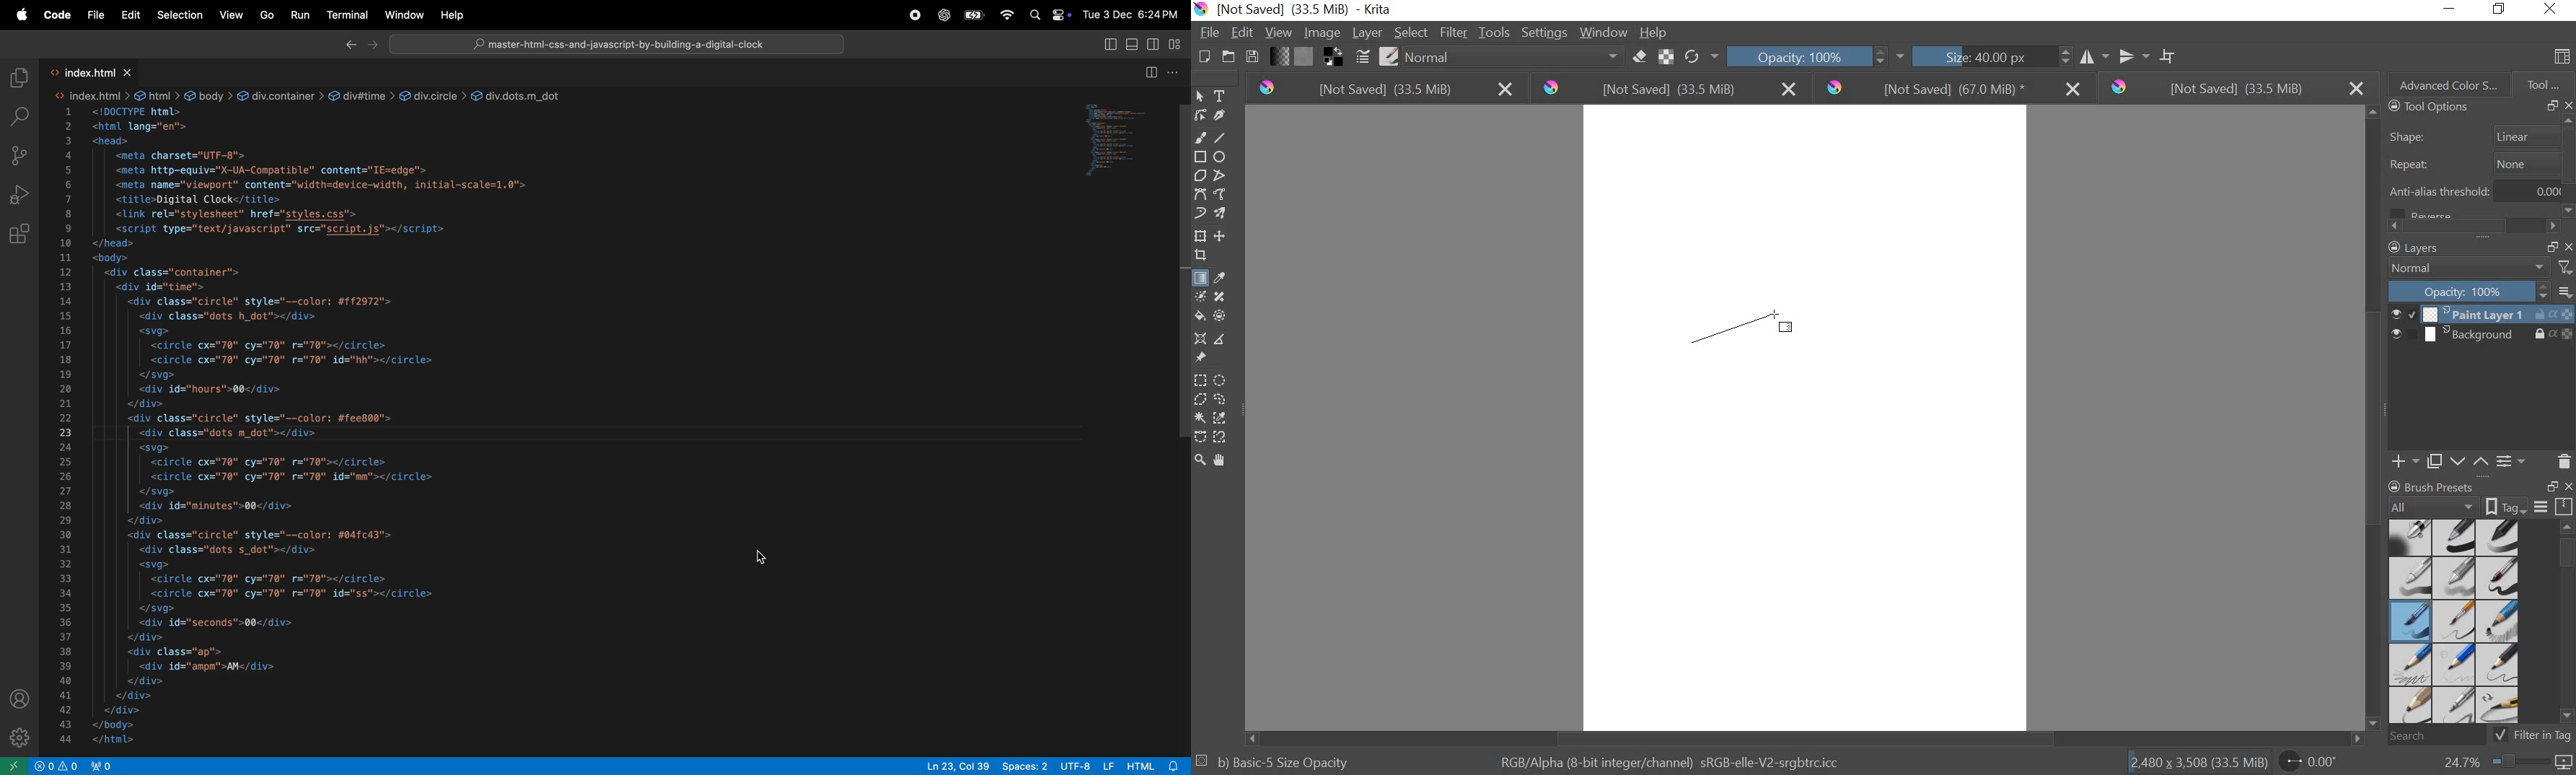 Image resolution: width=2576 pixels, height=784 pixels. I want to click on calligraphic tool, so click(1223, 115).